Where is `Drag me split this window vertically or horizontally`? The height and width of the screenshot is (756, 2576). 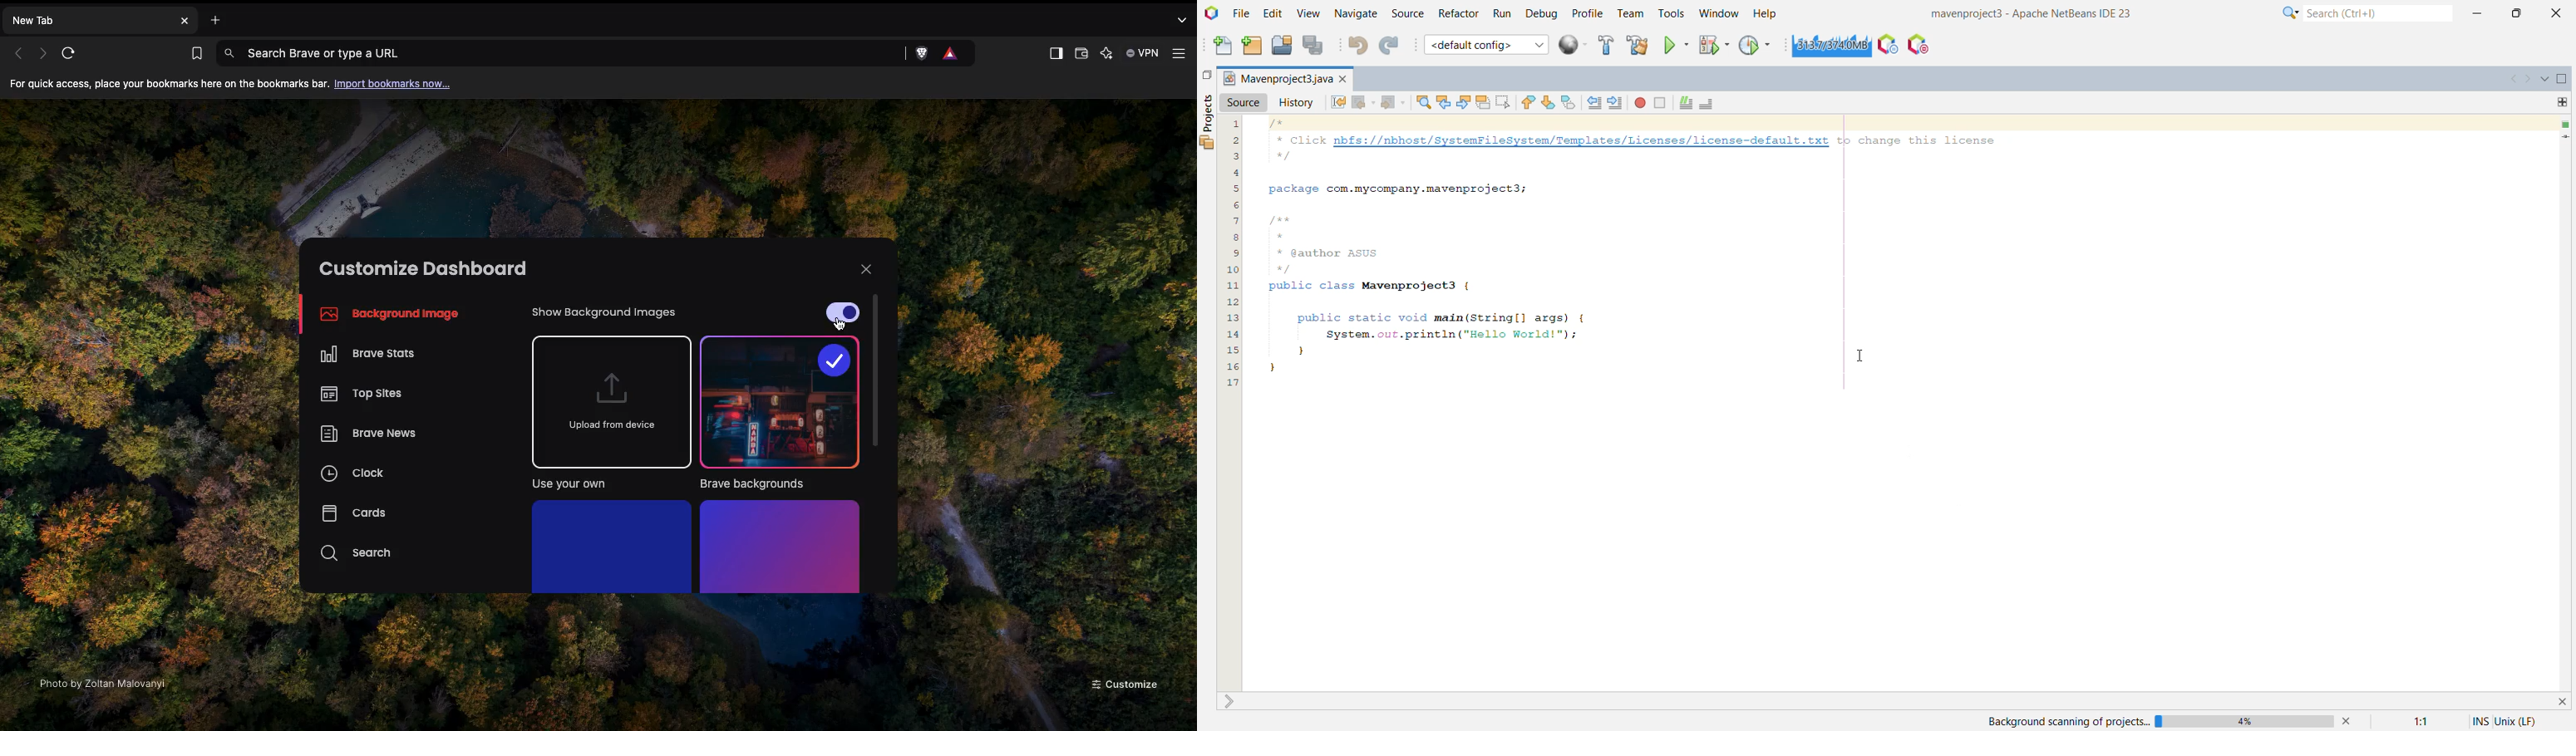
Drag me split this window vertically or horizontally is located at coordinates (2562, 103).